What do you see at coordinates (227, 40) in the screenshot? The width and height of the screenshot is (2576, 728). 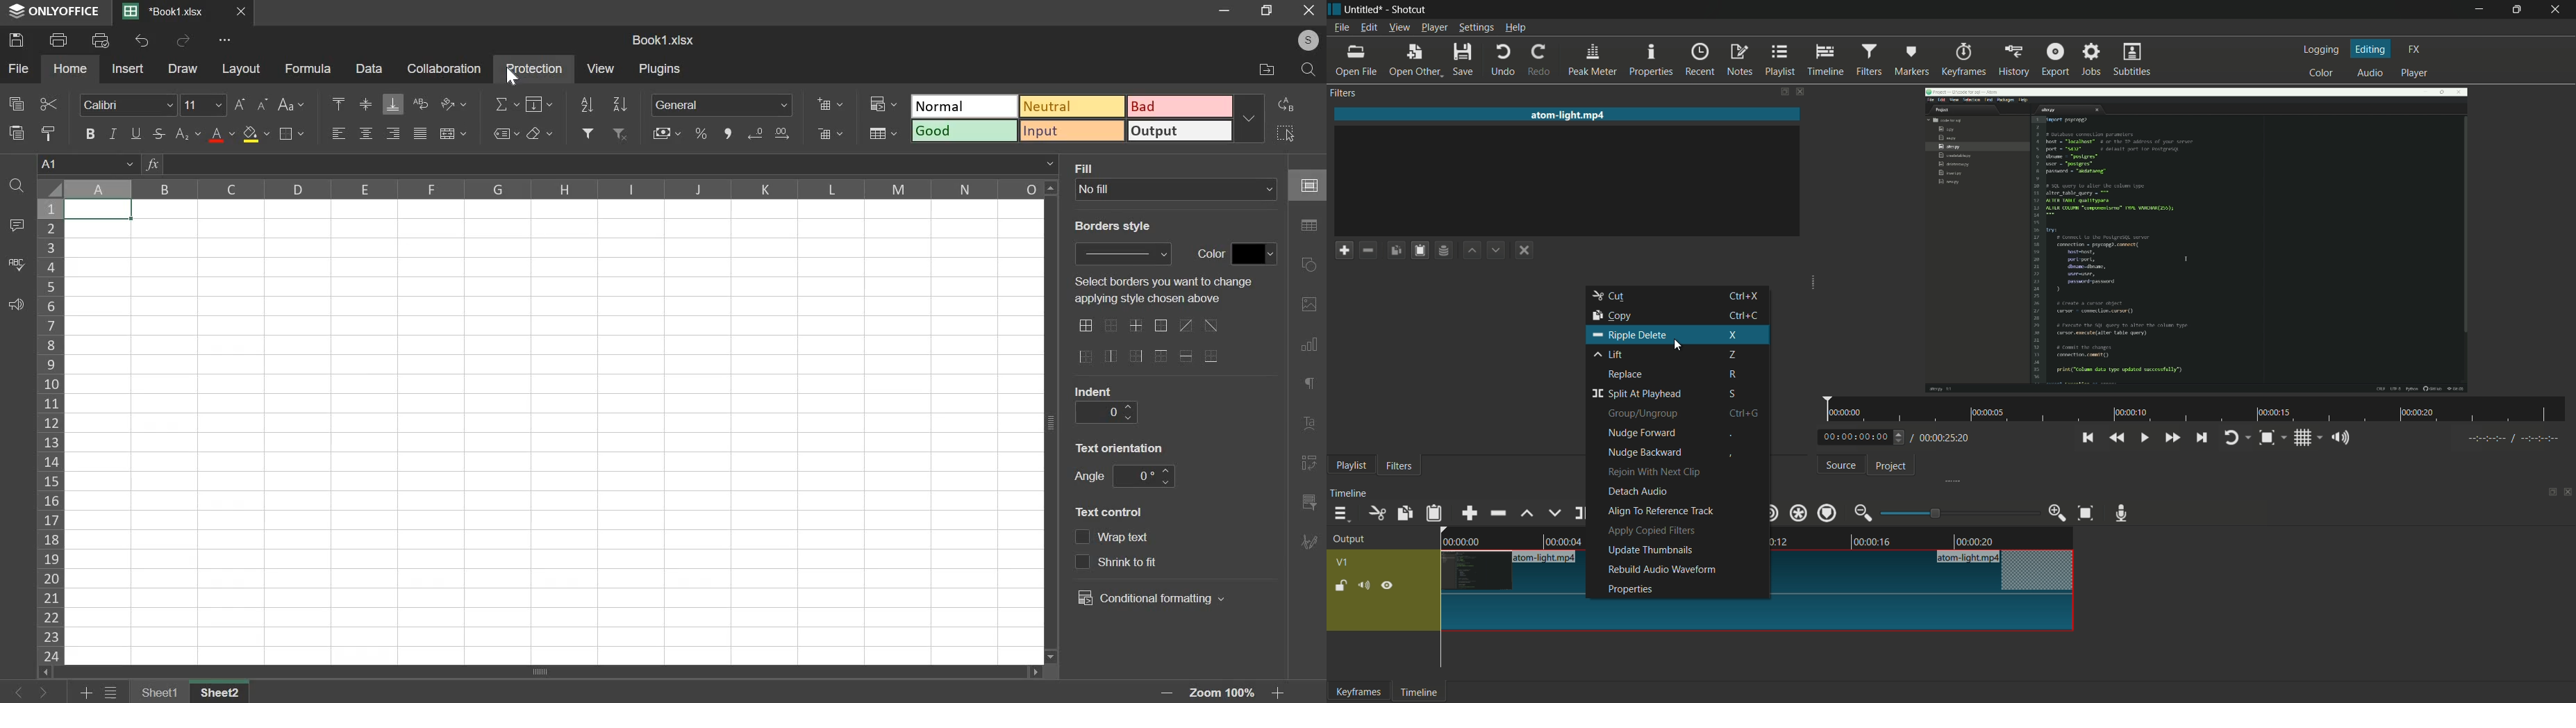 I see `more` at bounding box center [227, 40].